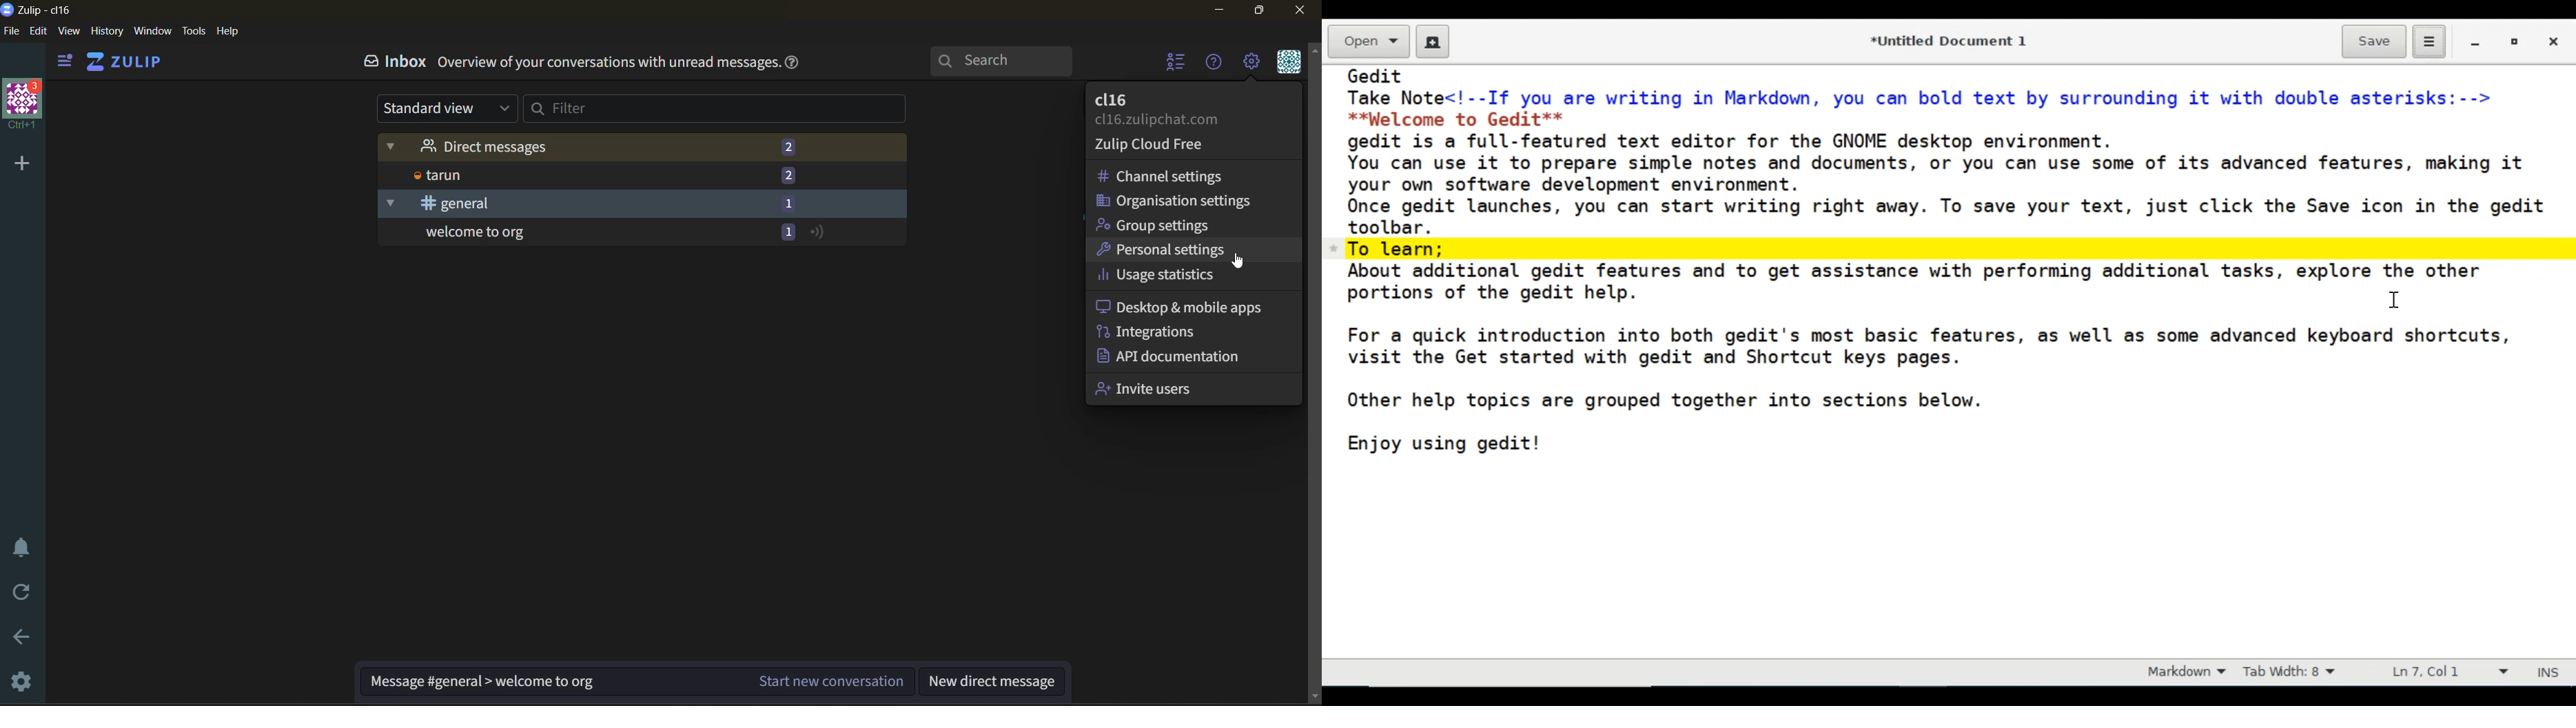 Image resolution: width=2576 pixels, height=728 pixels. I want to click on reload, so click(24, 595).